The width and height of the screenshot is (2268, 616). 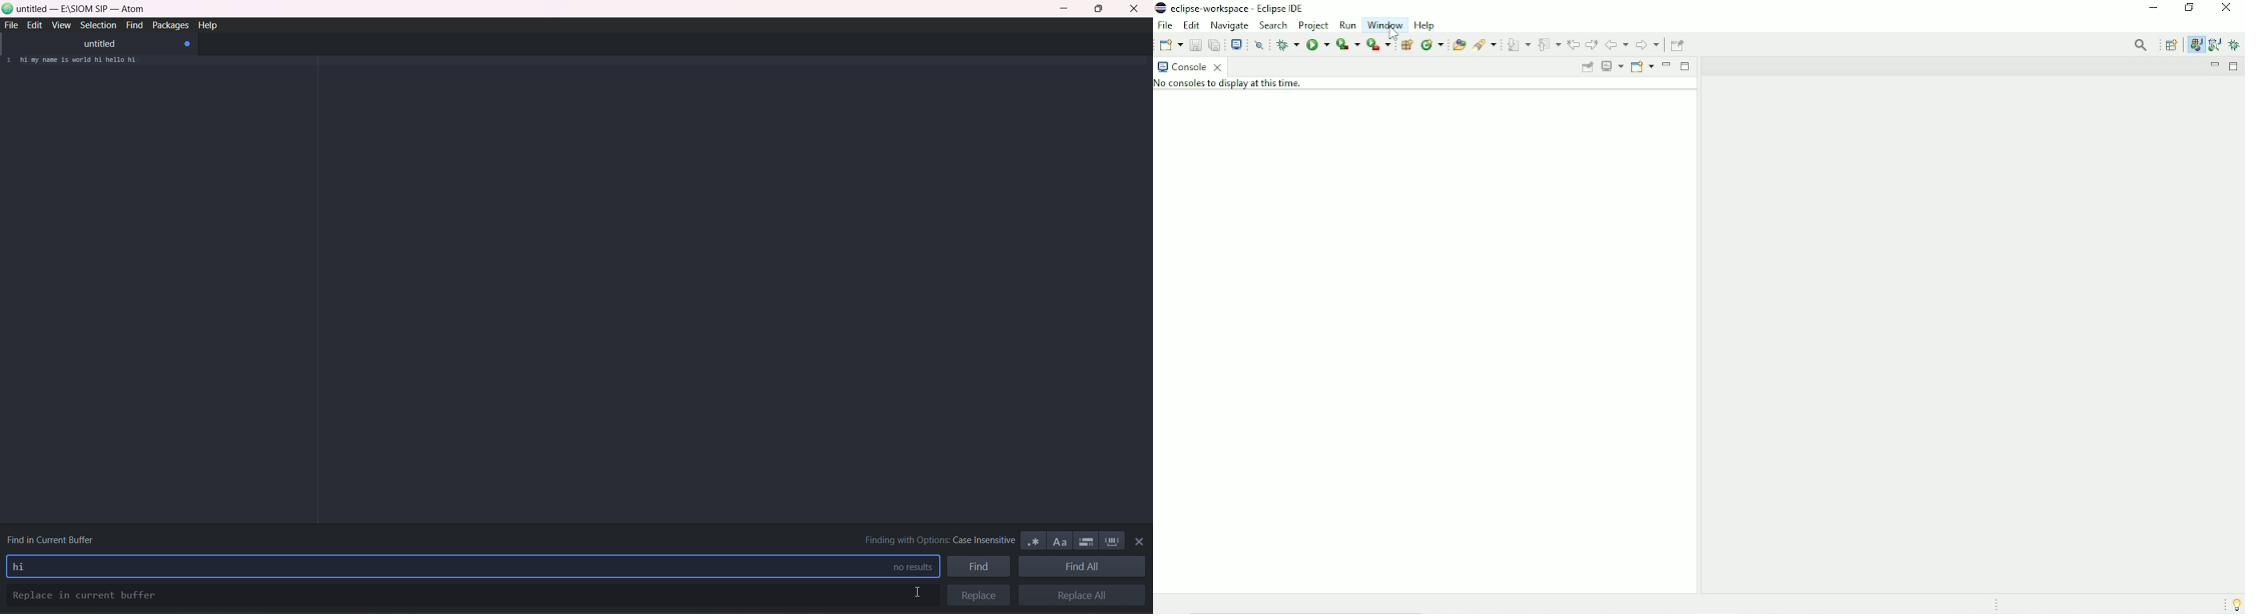 What do you see at coordinates (34, 25) in the screenshot?
I see `edit` at bounding box center [34, 25].